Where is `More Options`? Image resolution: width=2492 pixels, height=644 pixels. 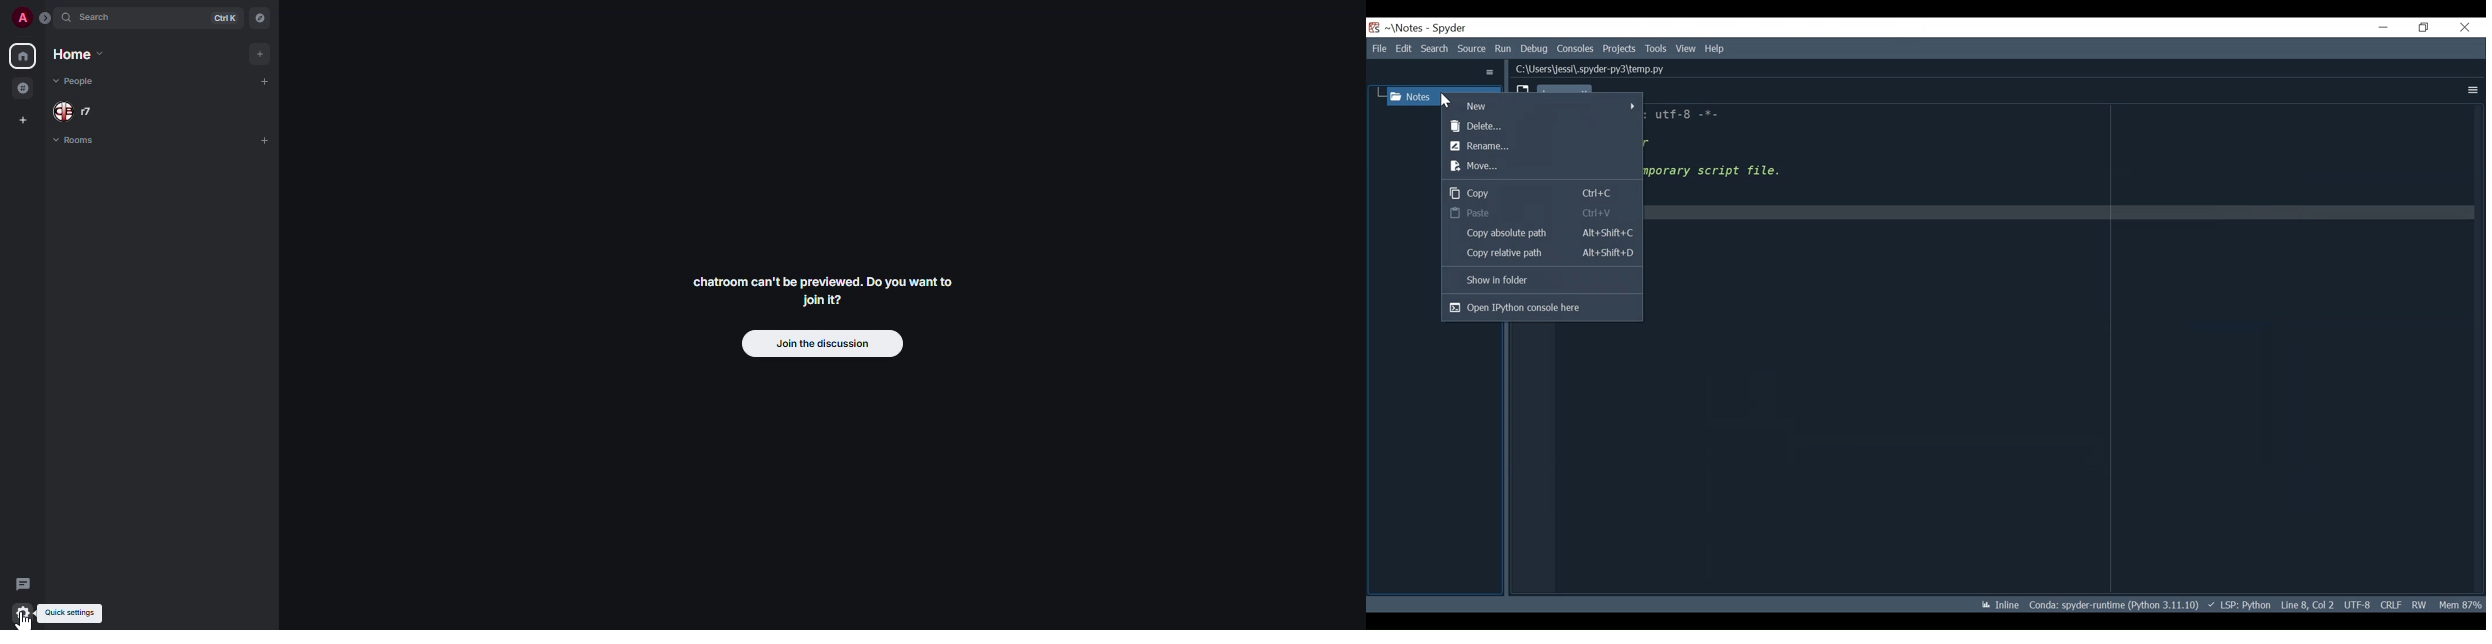
More Options is located at coordinates (2471, 90).